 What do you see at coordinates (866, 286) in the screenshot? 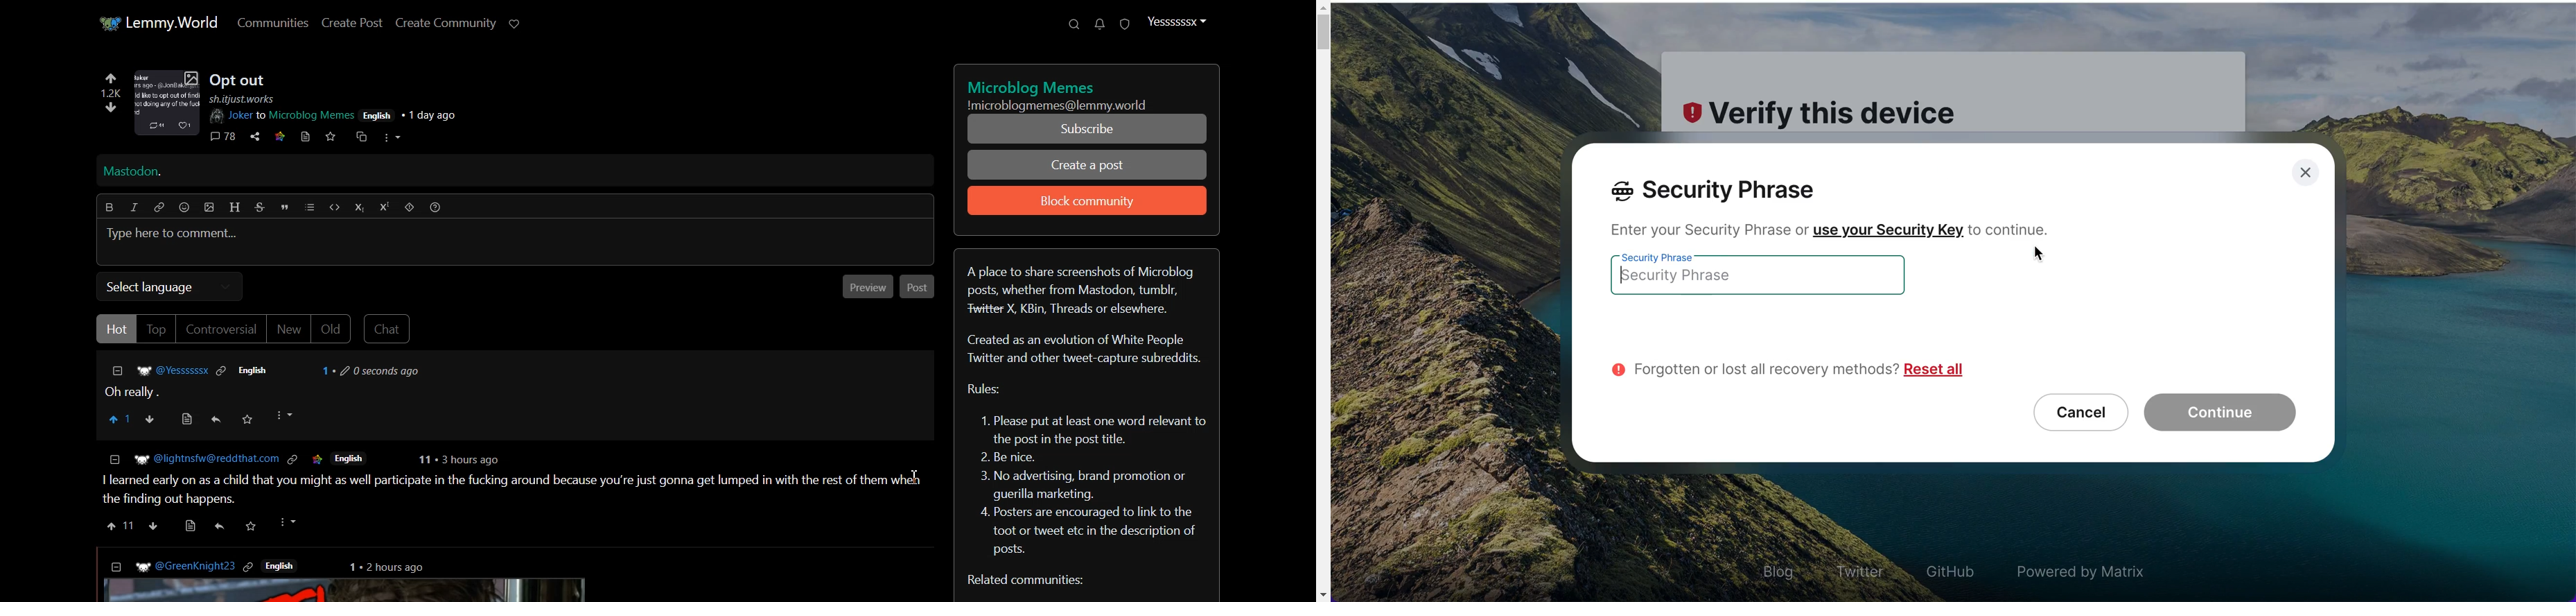
I see `Previous` at bounding box center [866, 286].